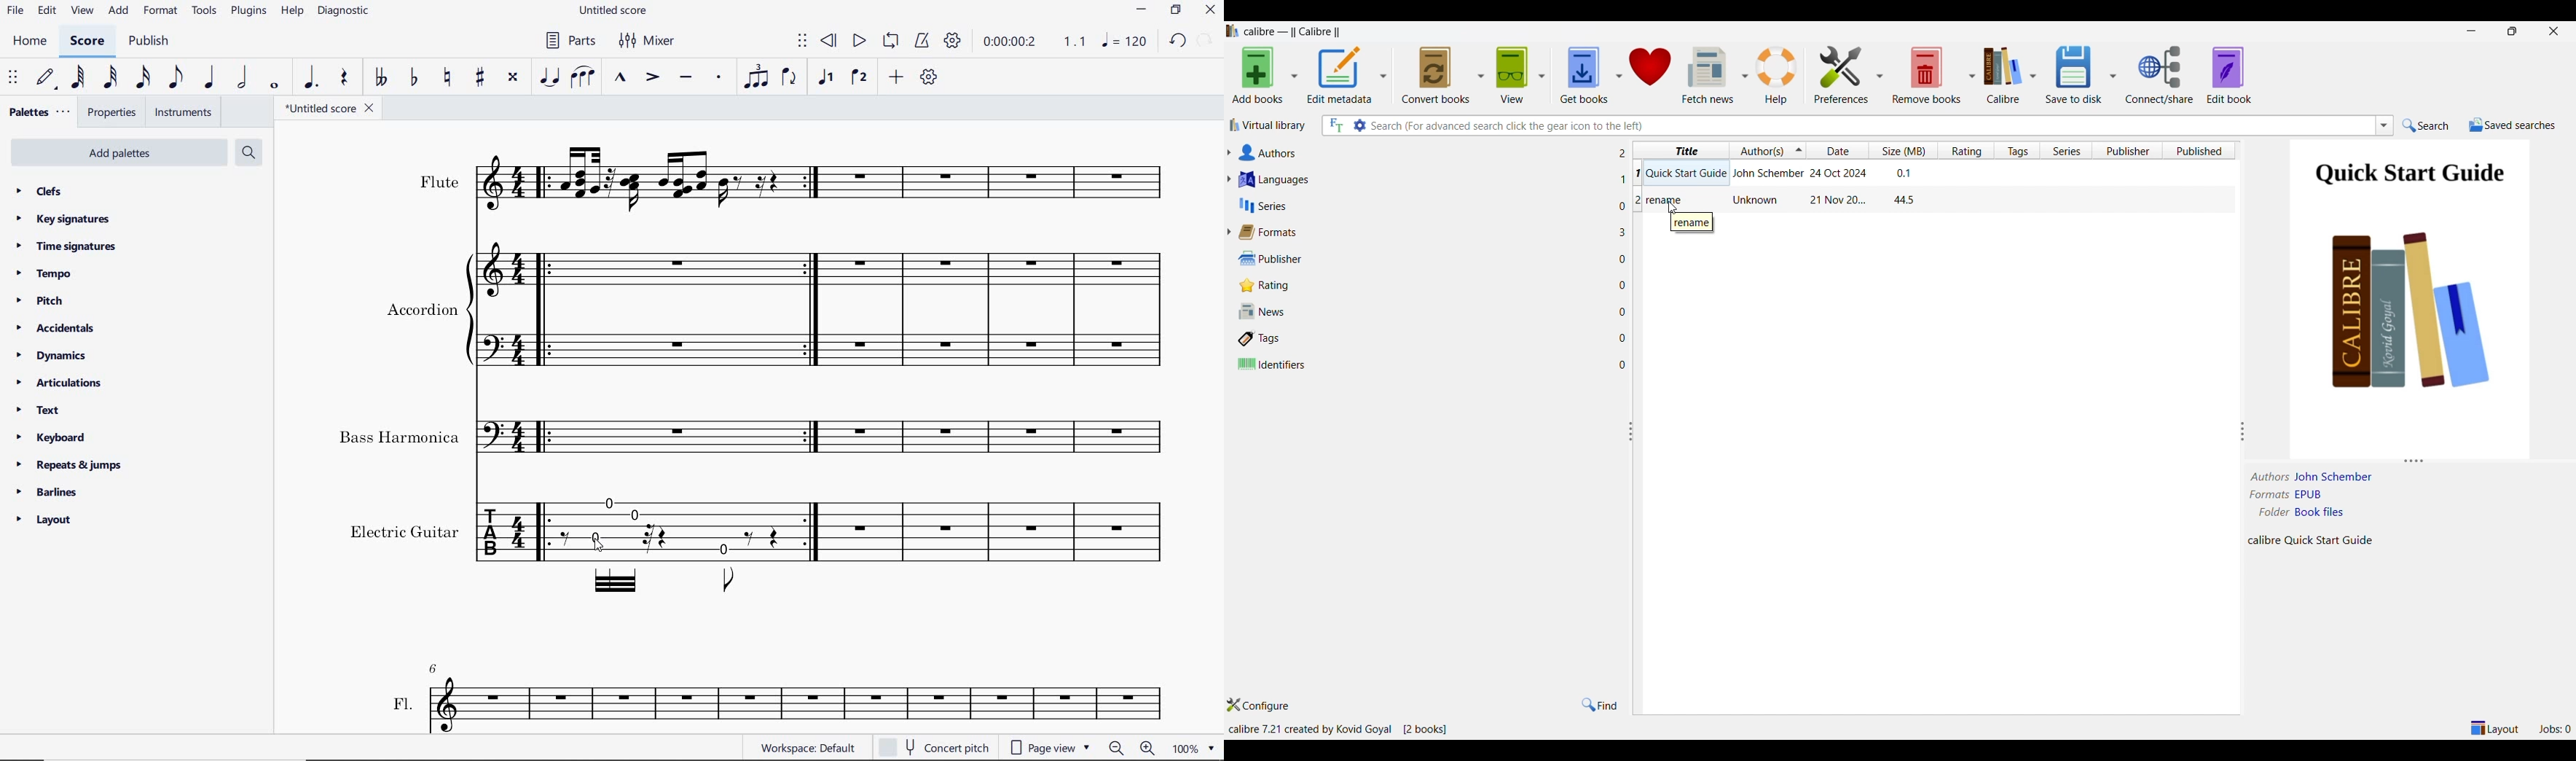 The width and height of the screenshot is (2576, 784). Describe the element at coordinates (250, 153) in the screenshot. I see `search palettes` at that location.